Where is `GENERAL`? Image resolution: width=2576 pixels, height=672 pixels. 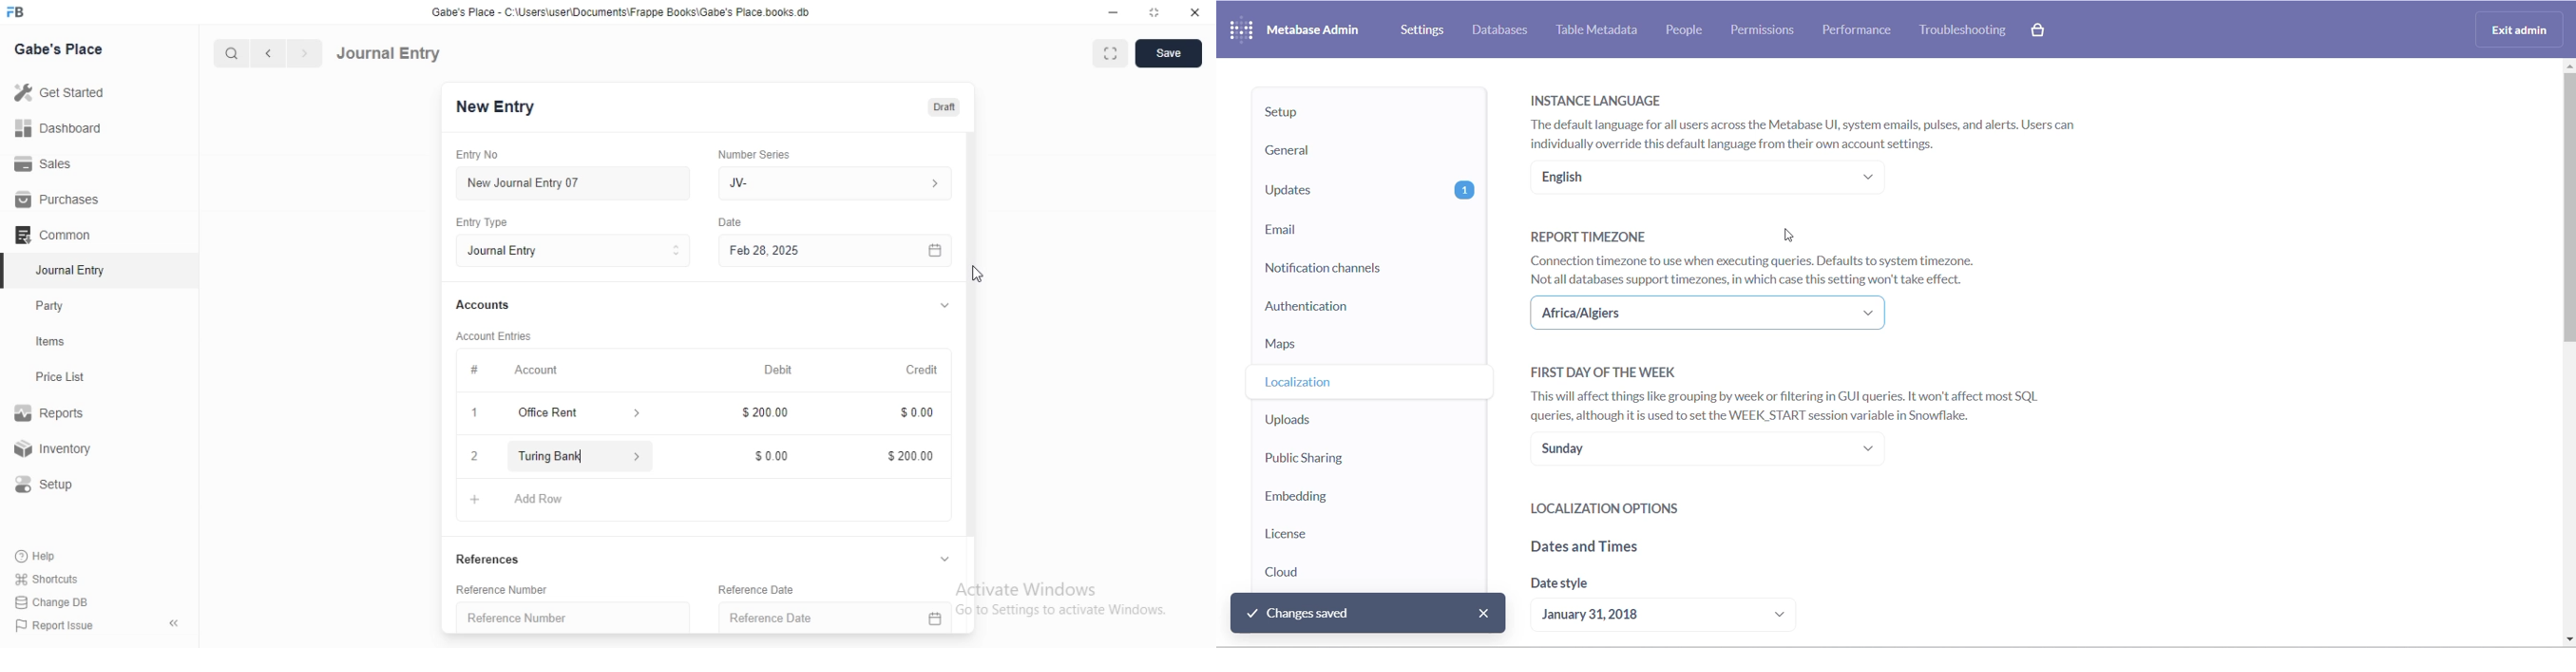 GENERAL is located at coordinates (1364, 152).